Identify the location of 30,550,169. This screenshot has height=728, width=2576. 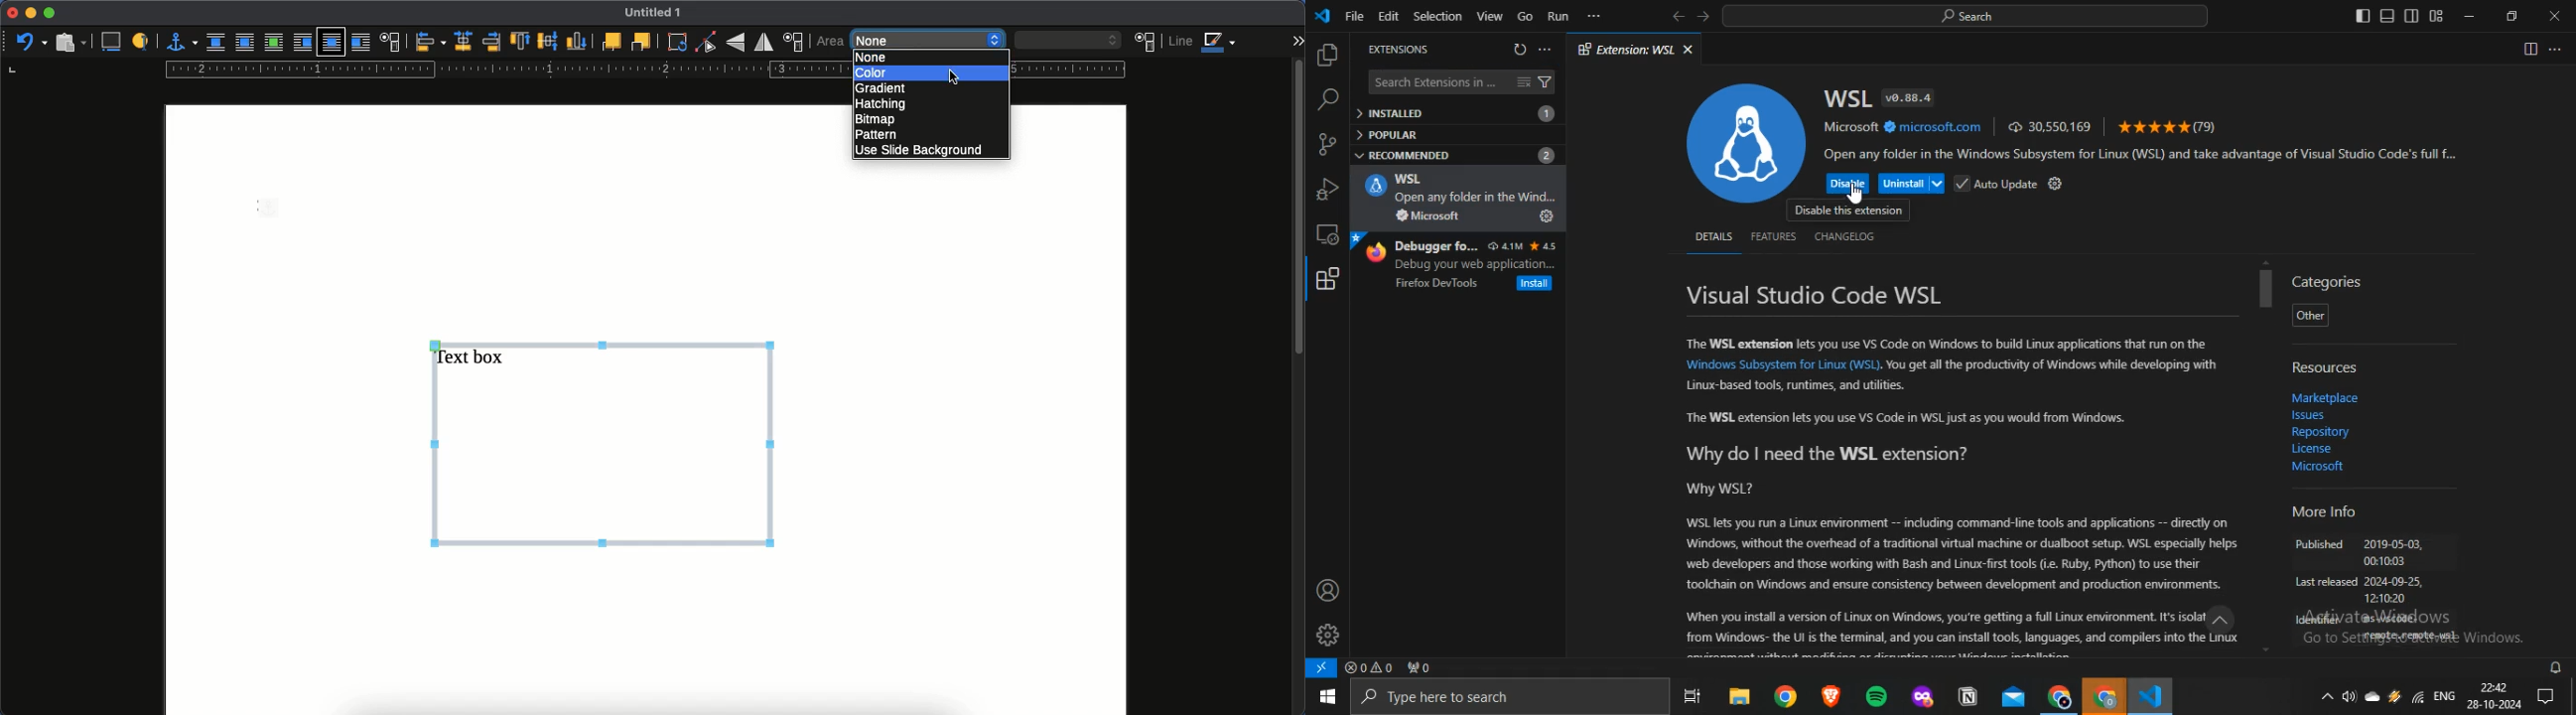
(2050, 125).